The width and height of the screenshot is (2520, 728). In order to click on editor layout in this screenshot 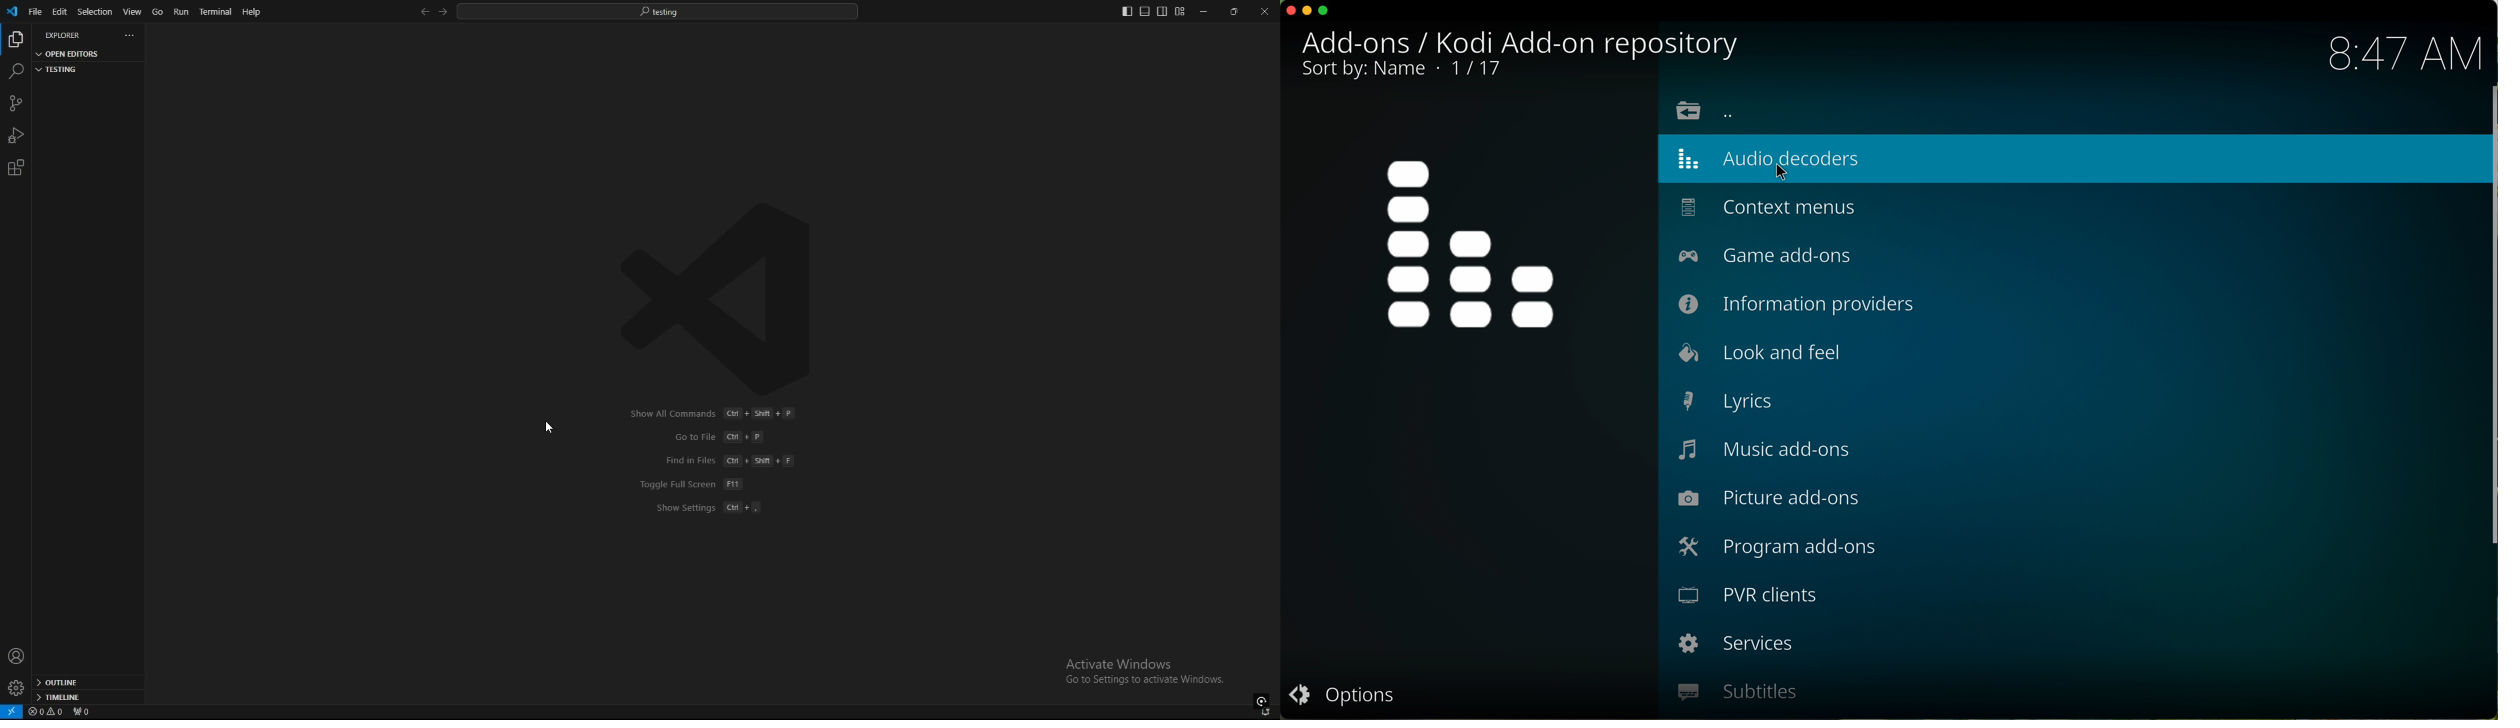, I will do `click(1153, 11)`.